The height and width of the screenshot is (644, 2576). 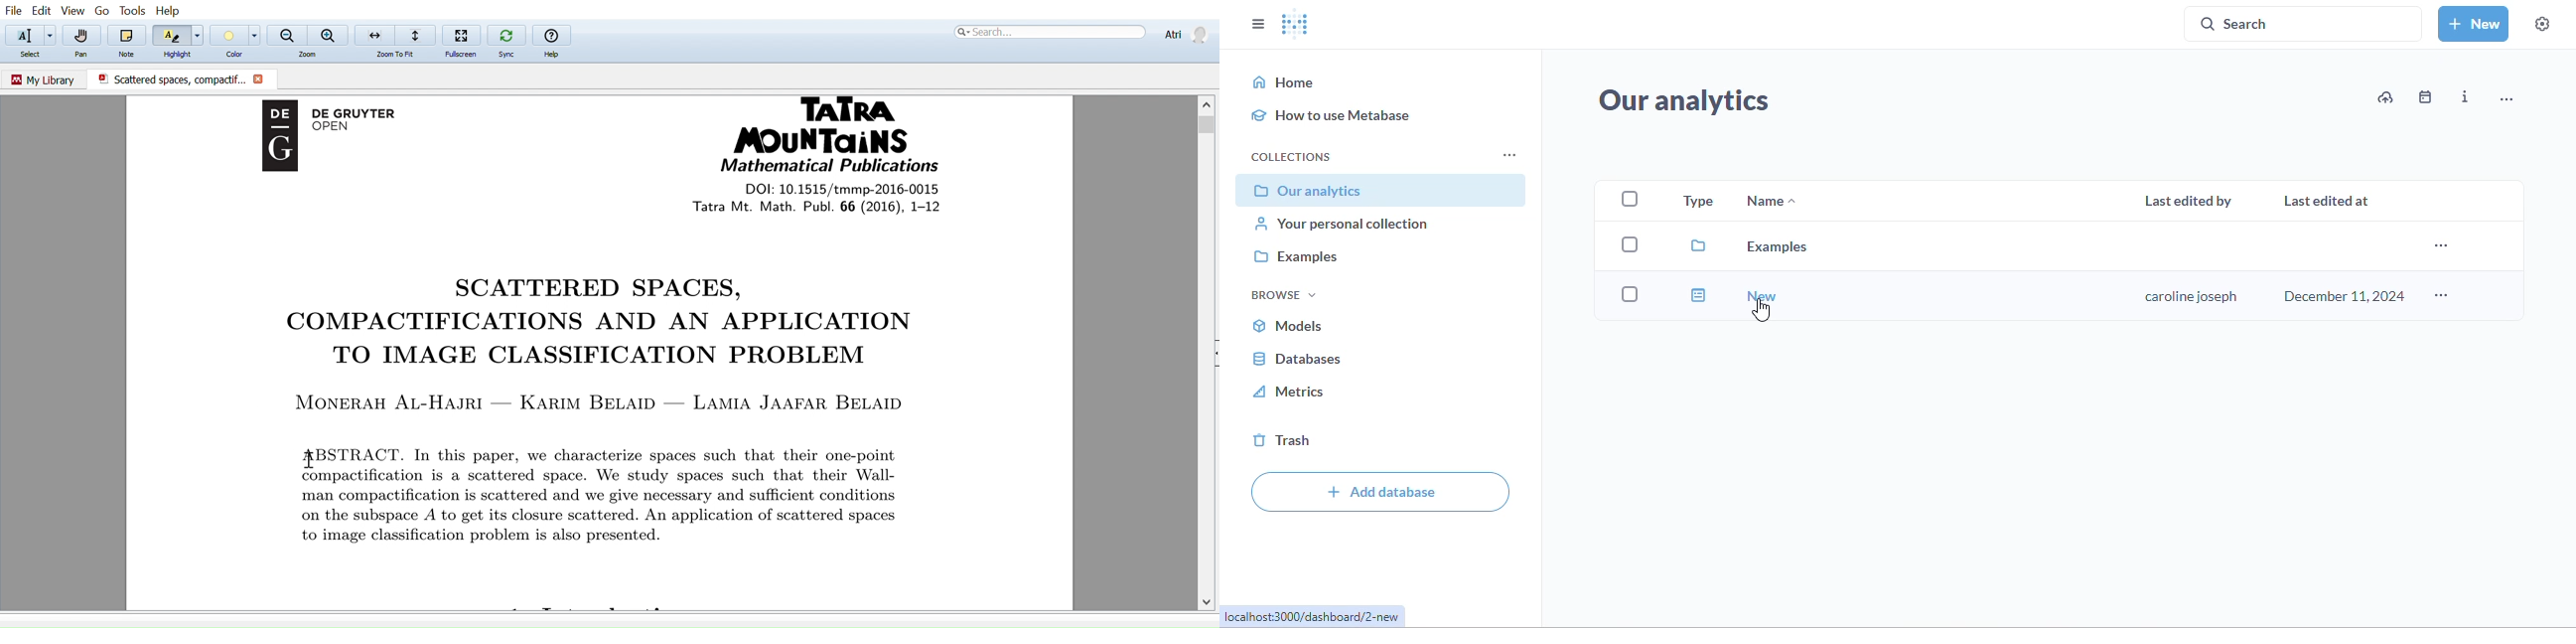 I want to click on events, so click(x=2424, y=96).